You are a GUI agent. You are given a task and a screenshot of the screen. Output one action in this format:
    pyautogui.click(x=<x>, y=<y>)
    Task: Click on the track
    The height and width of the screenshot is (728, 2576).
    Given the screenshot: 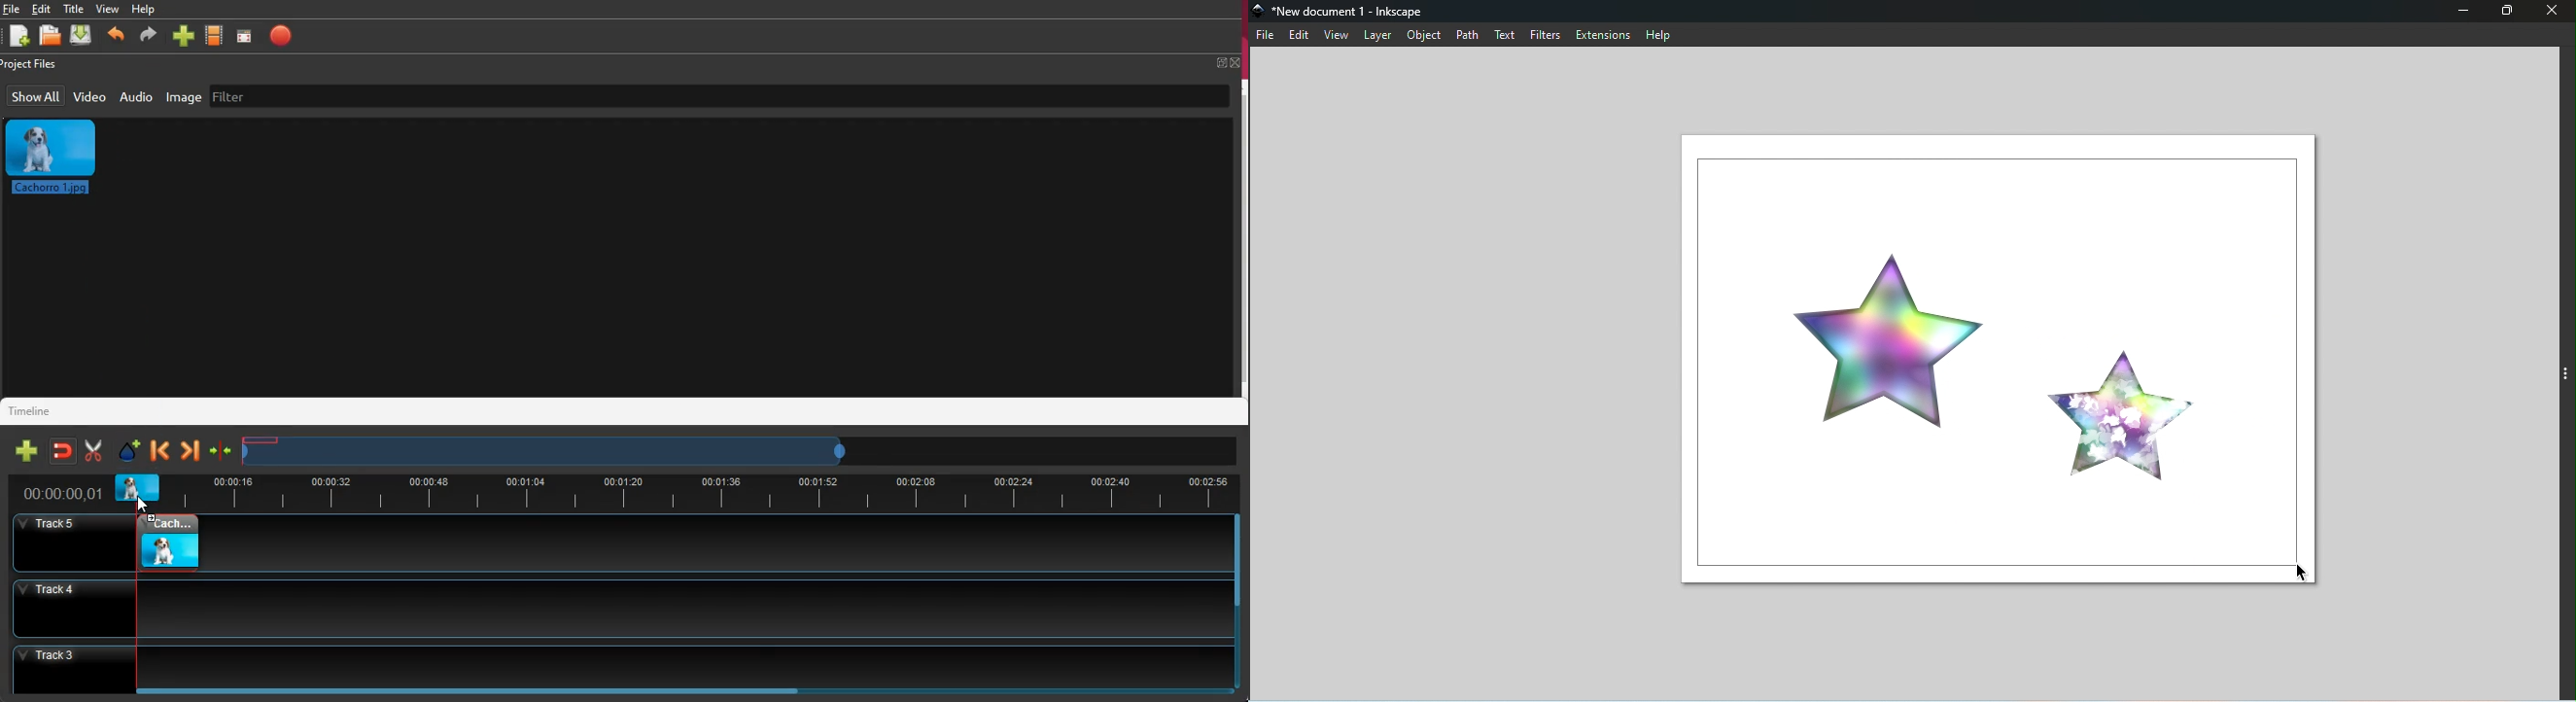 What is the action you would take?
    pyautogui.click(x=611, y=608)
    